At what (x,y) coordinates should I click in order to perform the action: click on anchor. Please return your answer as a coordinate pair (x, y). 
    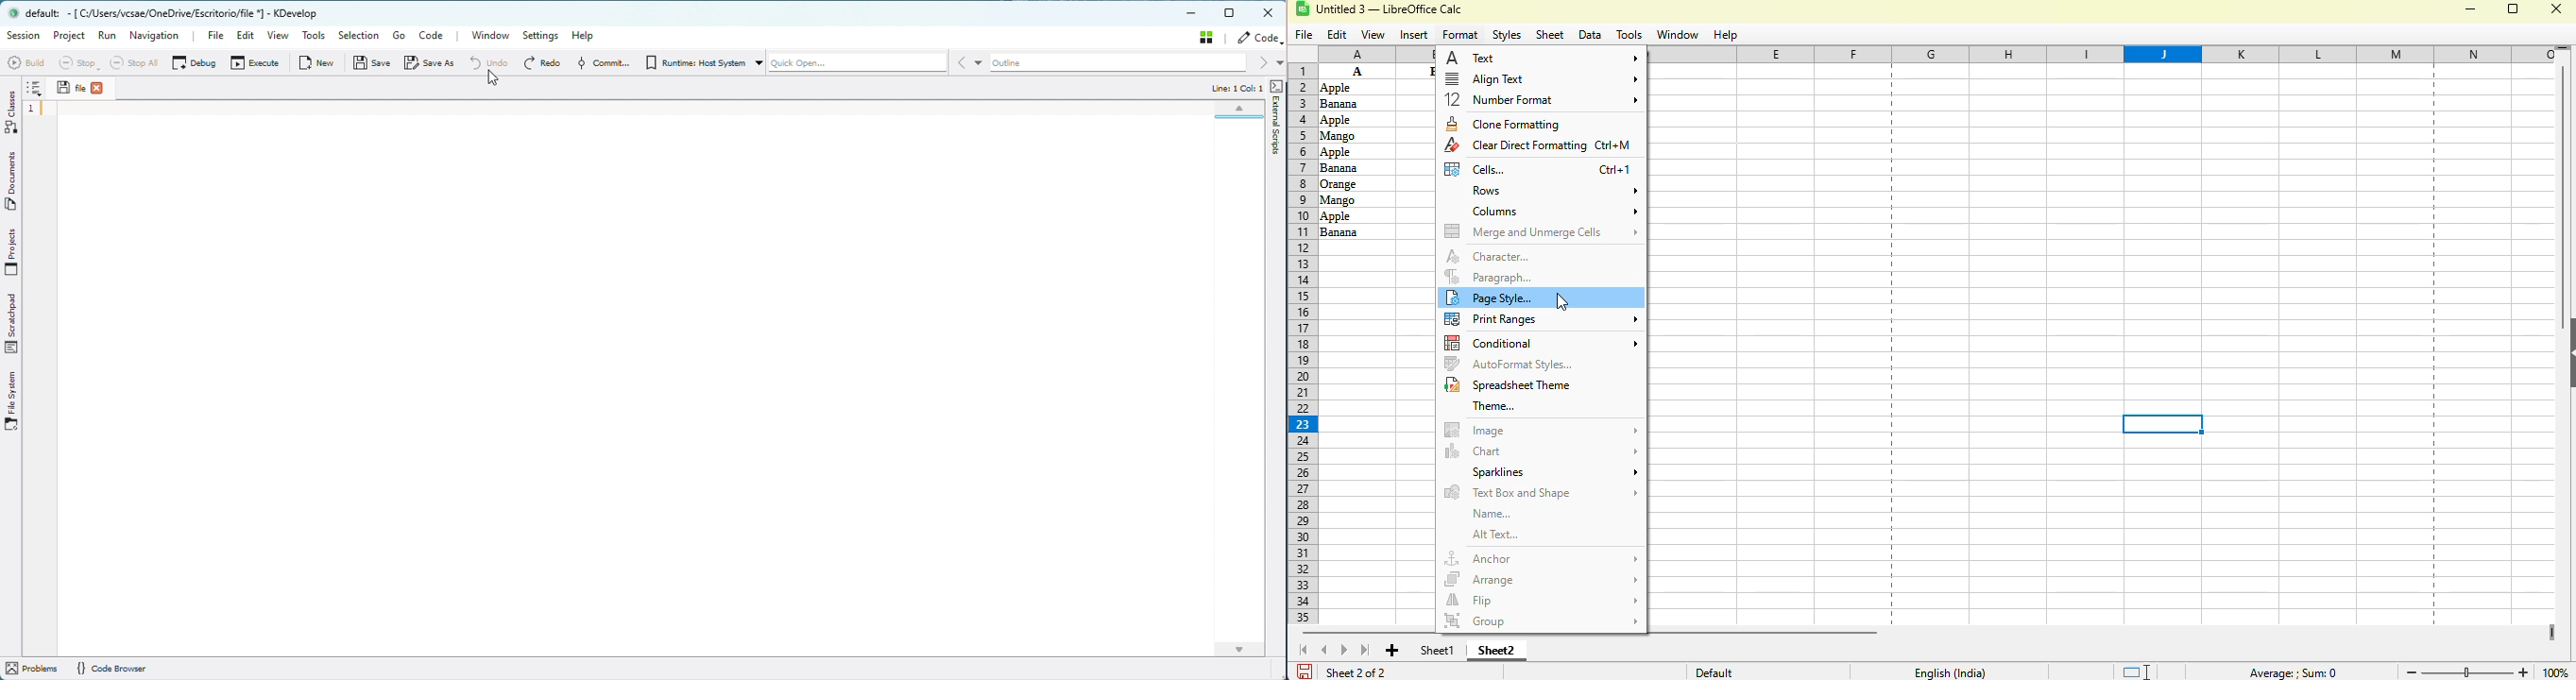
    Looking at the image, I should click on (1541, 558).